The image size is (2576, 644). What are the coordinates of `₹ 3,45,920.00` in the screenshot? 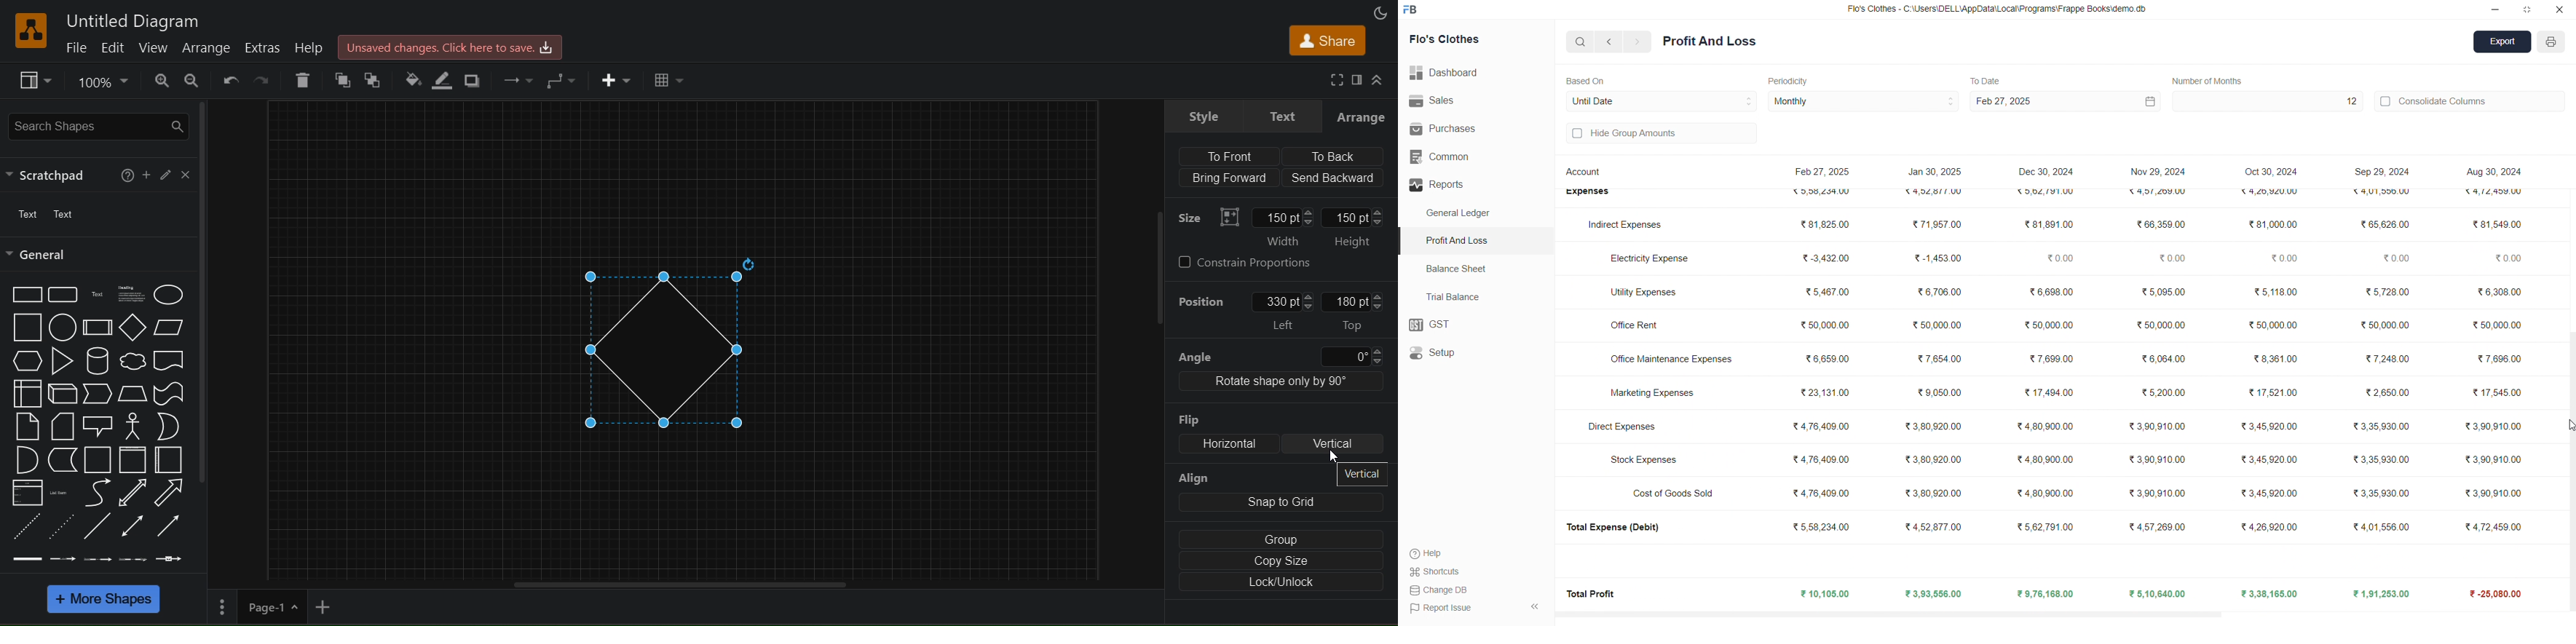 It's located at (2272, 427).